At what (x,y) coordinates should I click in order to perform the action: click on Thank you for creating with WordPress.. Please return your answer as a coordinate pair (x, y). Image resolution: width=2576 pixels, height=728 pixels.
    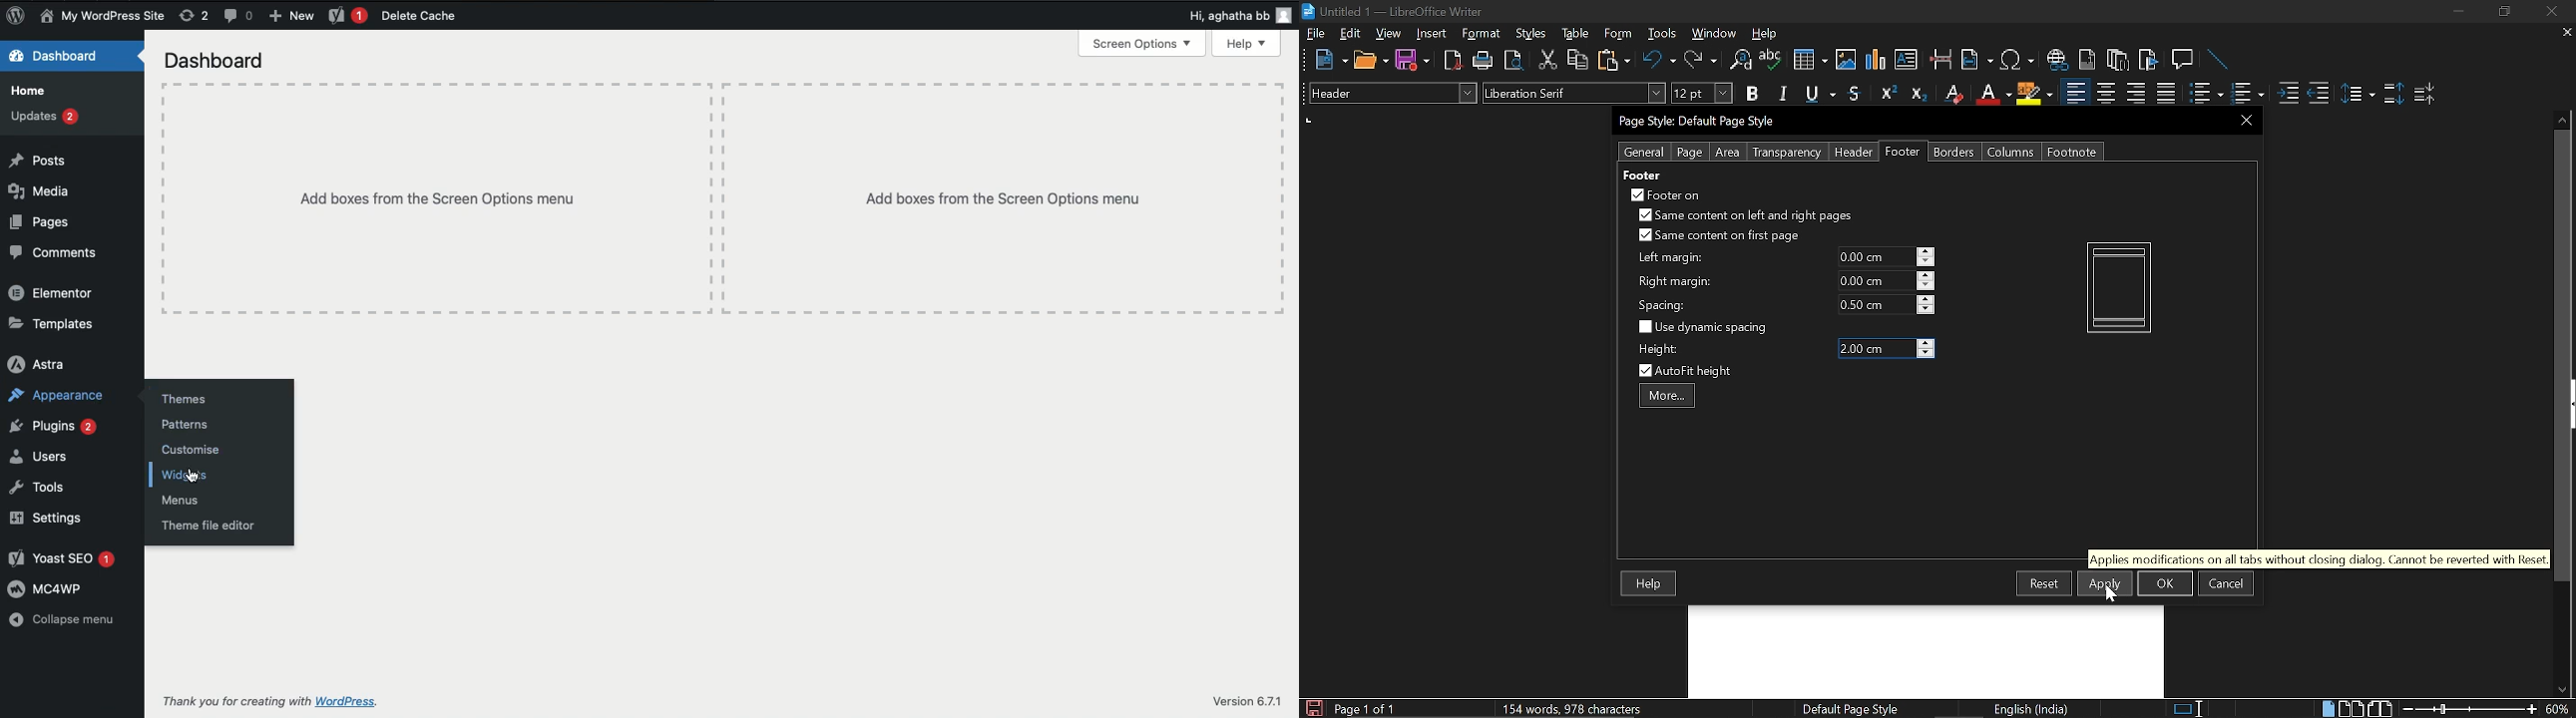
    Looking at the image, I should click on (286, 703).